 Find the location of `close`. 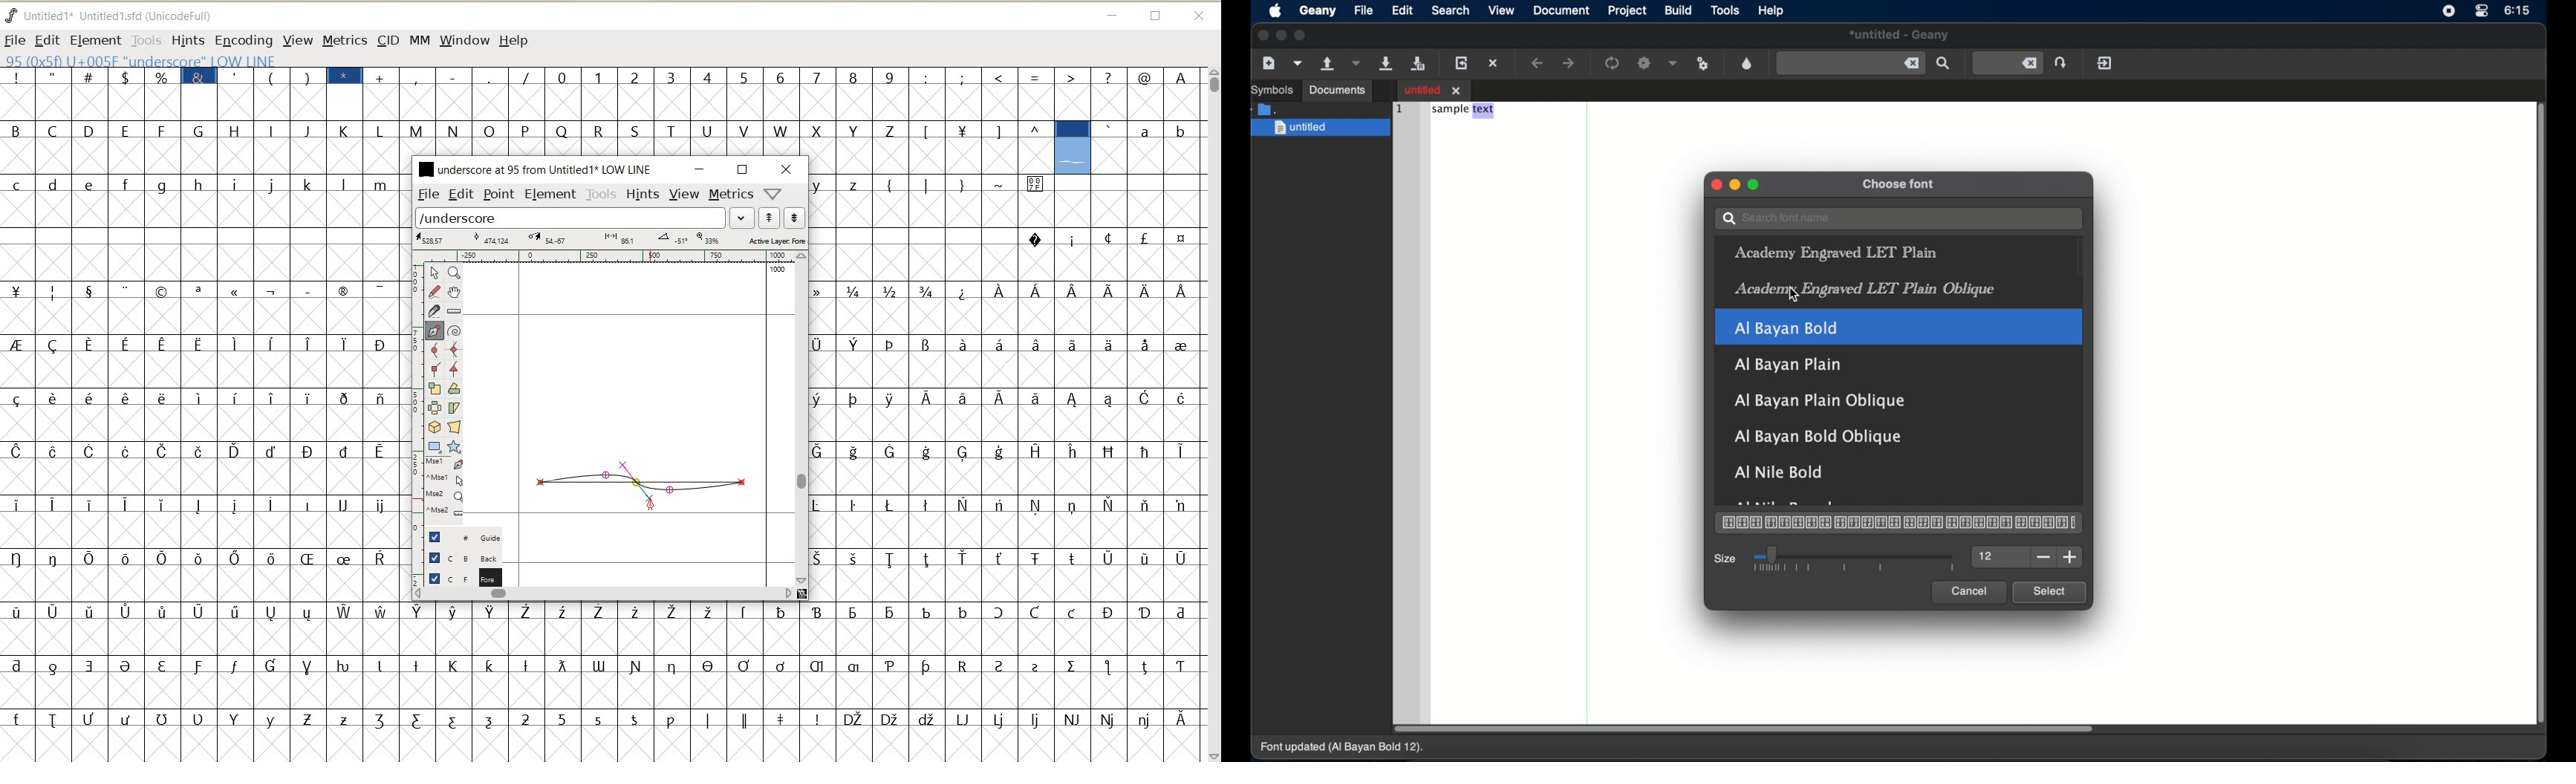

close is located at coordinates (1714, 184).